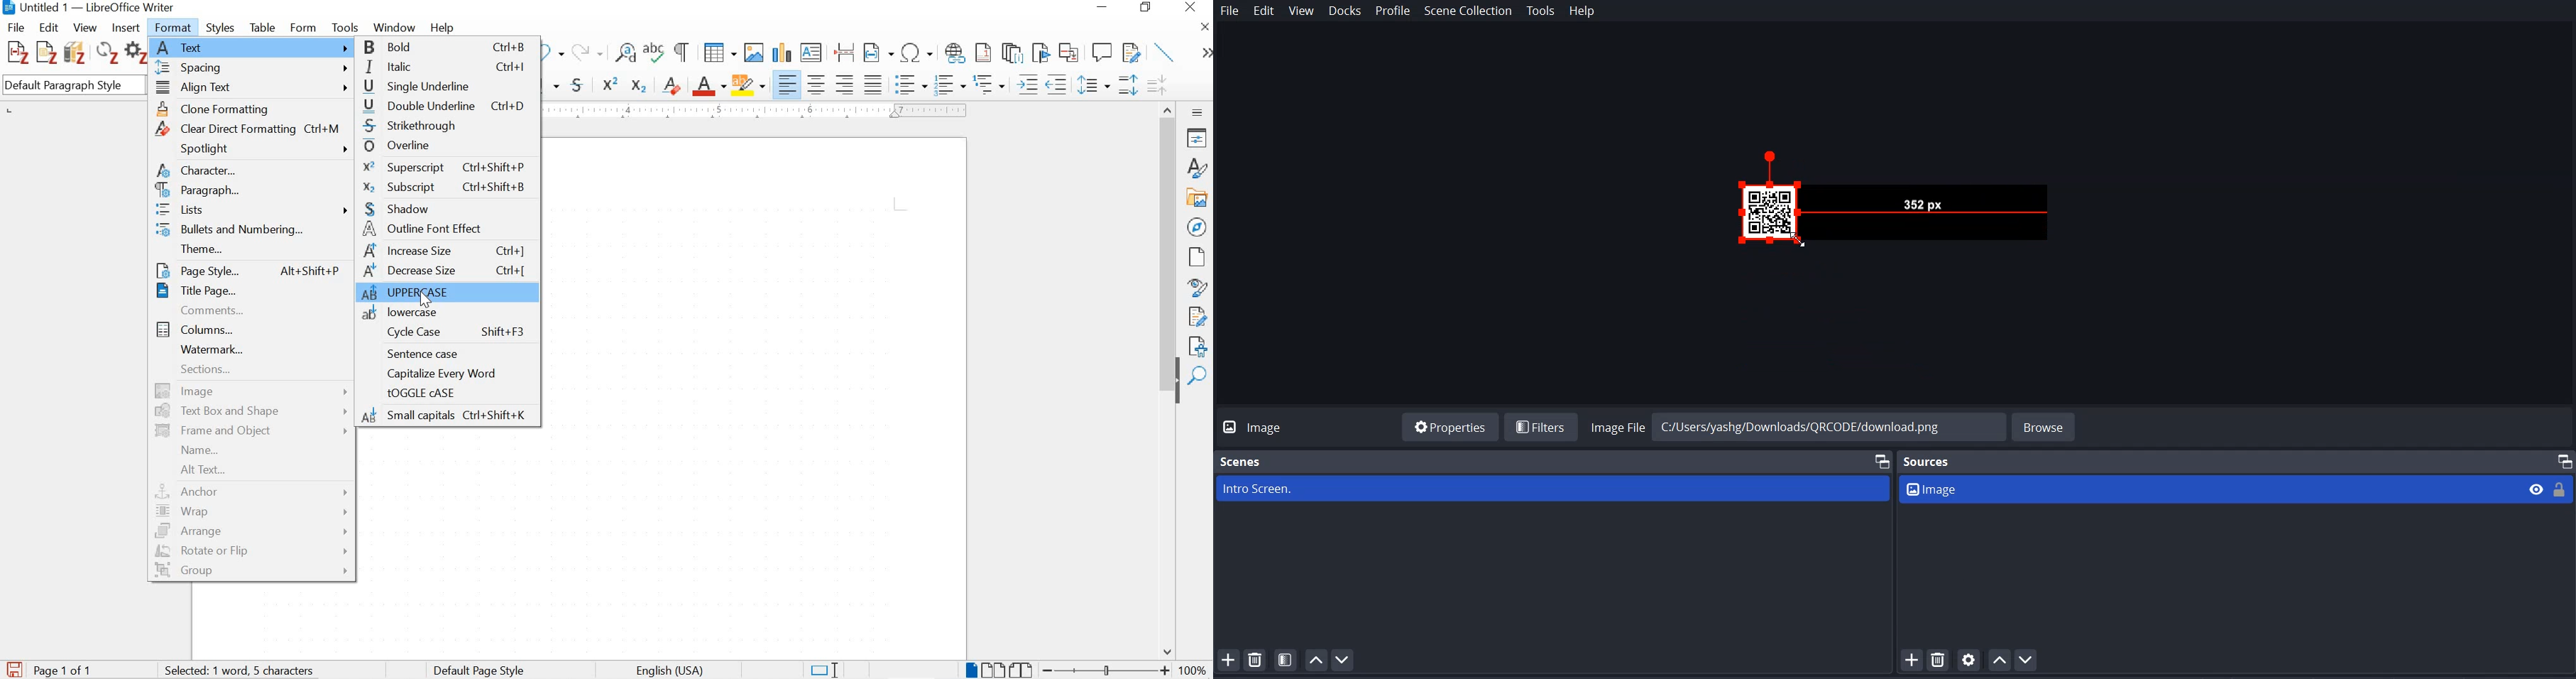  What do you see at coordinates (446, 272) in the screenshot?
I see `decrease size` at bounding box center [446, 272].